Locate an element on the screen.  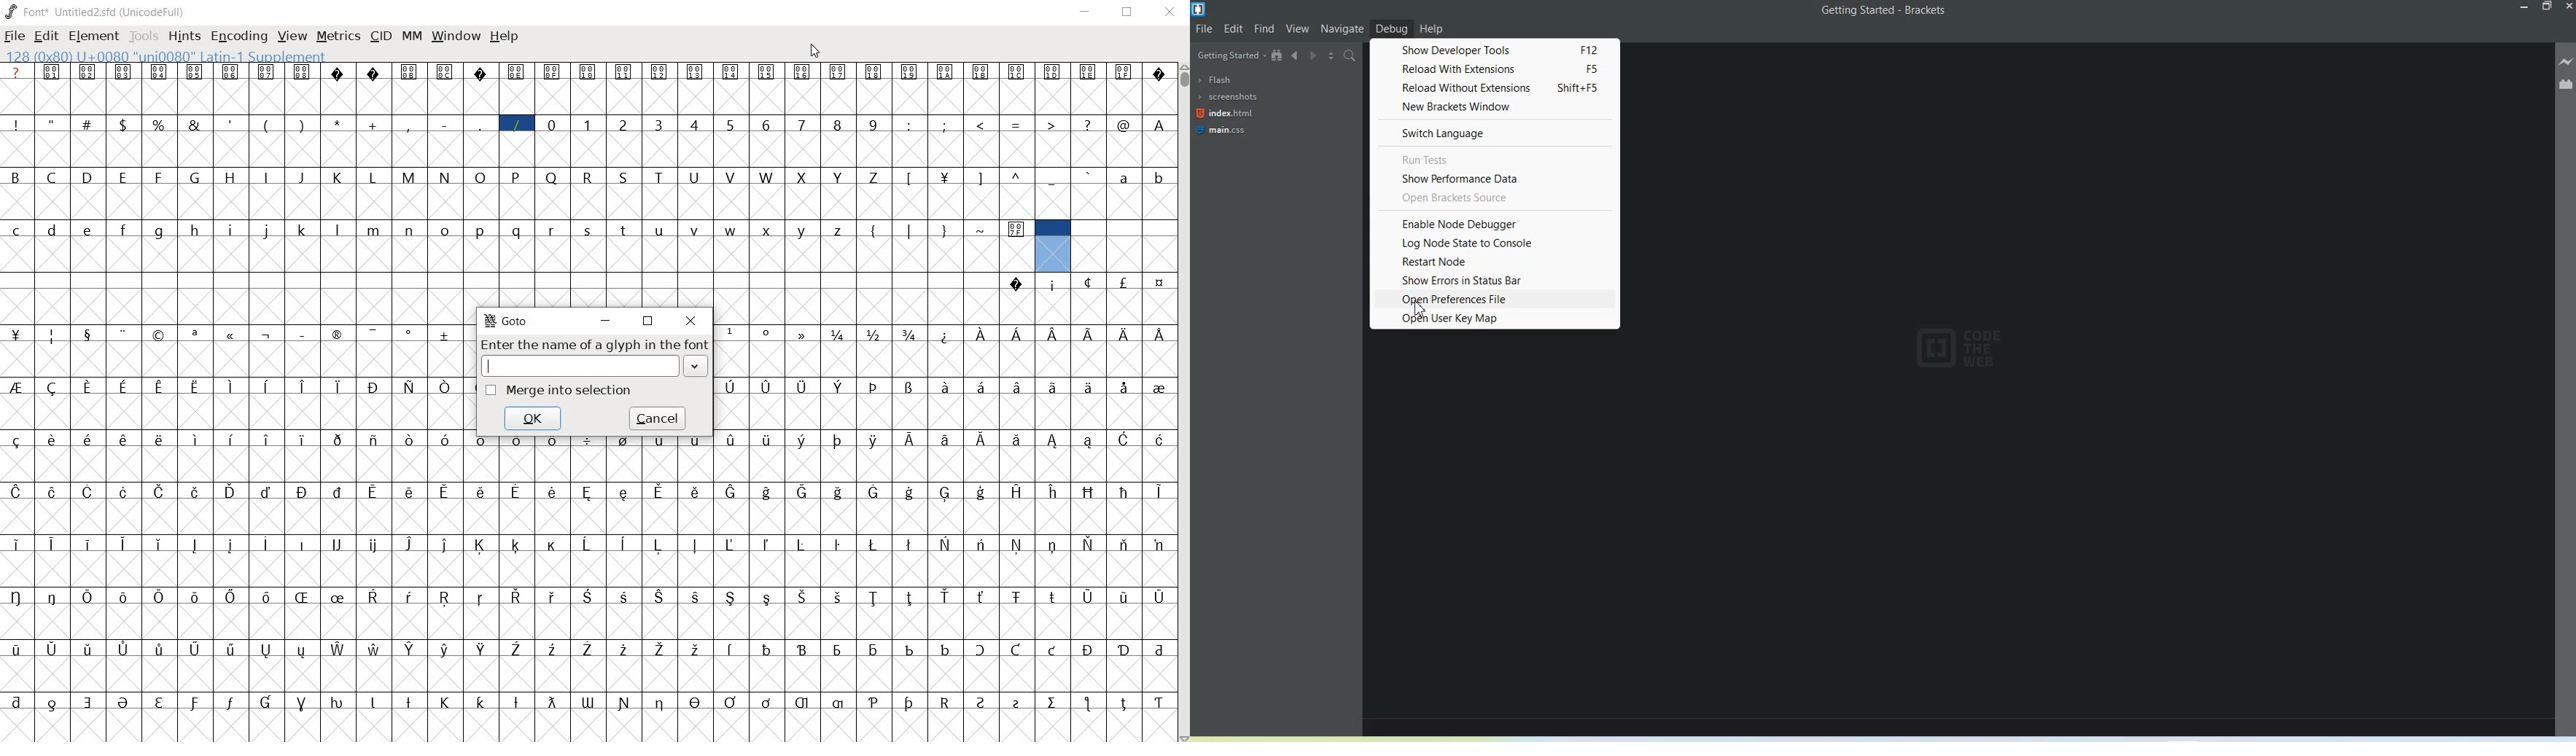
Symbol is located at coordinates (838, 544).